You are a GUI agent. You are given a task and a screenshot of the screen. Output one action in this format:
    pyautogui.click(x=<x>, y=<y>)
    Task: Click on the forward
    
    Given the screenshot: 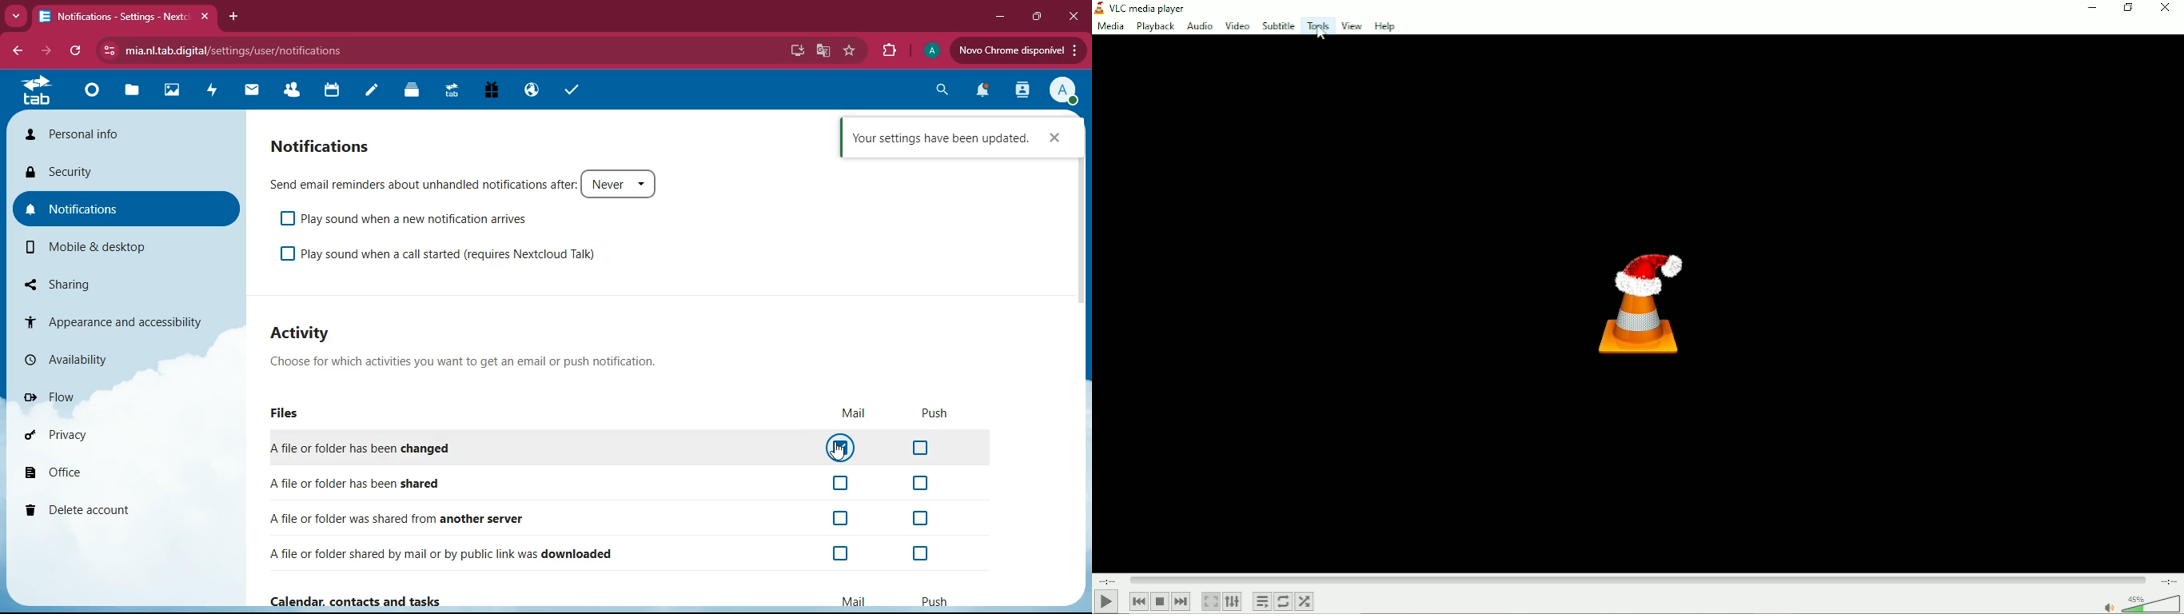 What is the action you would take?
    pyautogui.click(x=44, y=51)
    